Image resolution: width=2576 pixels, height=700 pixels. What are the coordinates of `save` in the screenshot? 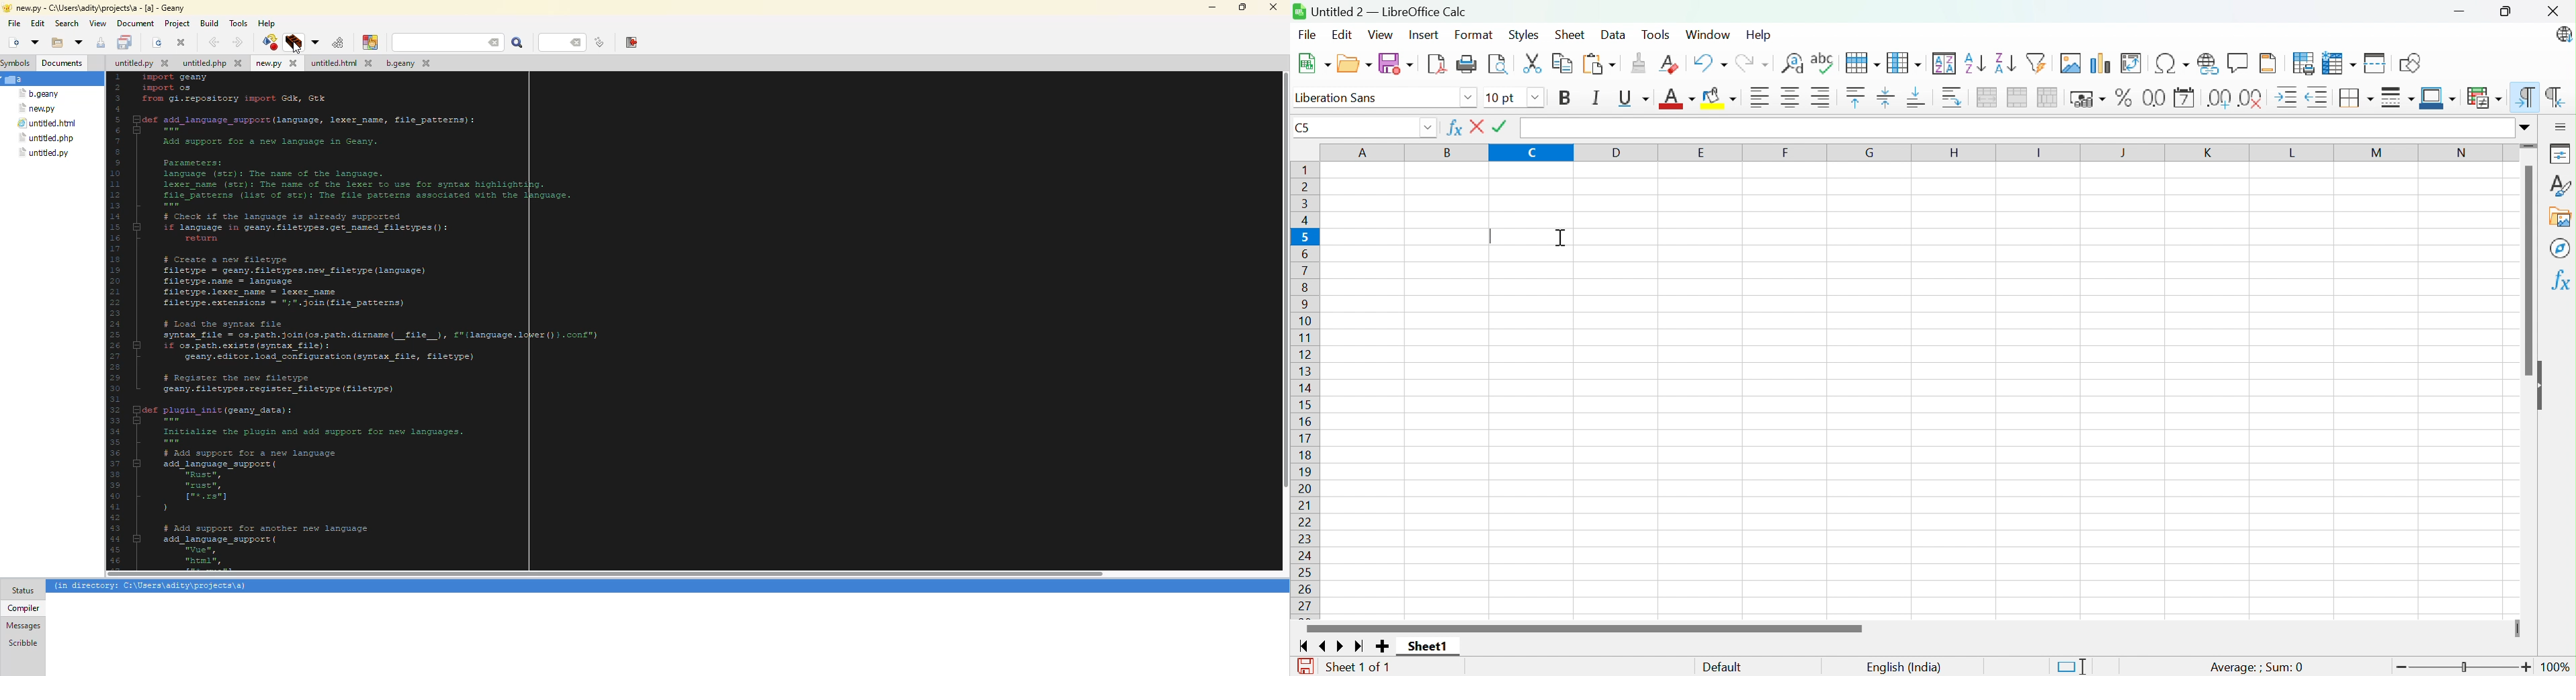 It's located at (99, 44).